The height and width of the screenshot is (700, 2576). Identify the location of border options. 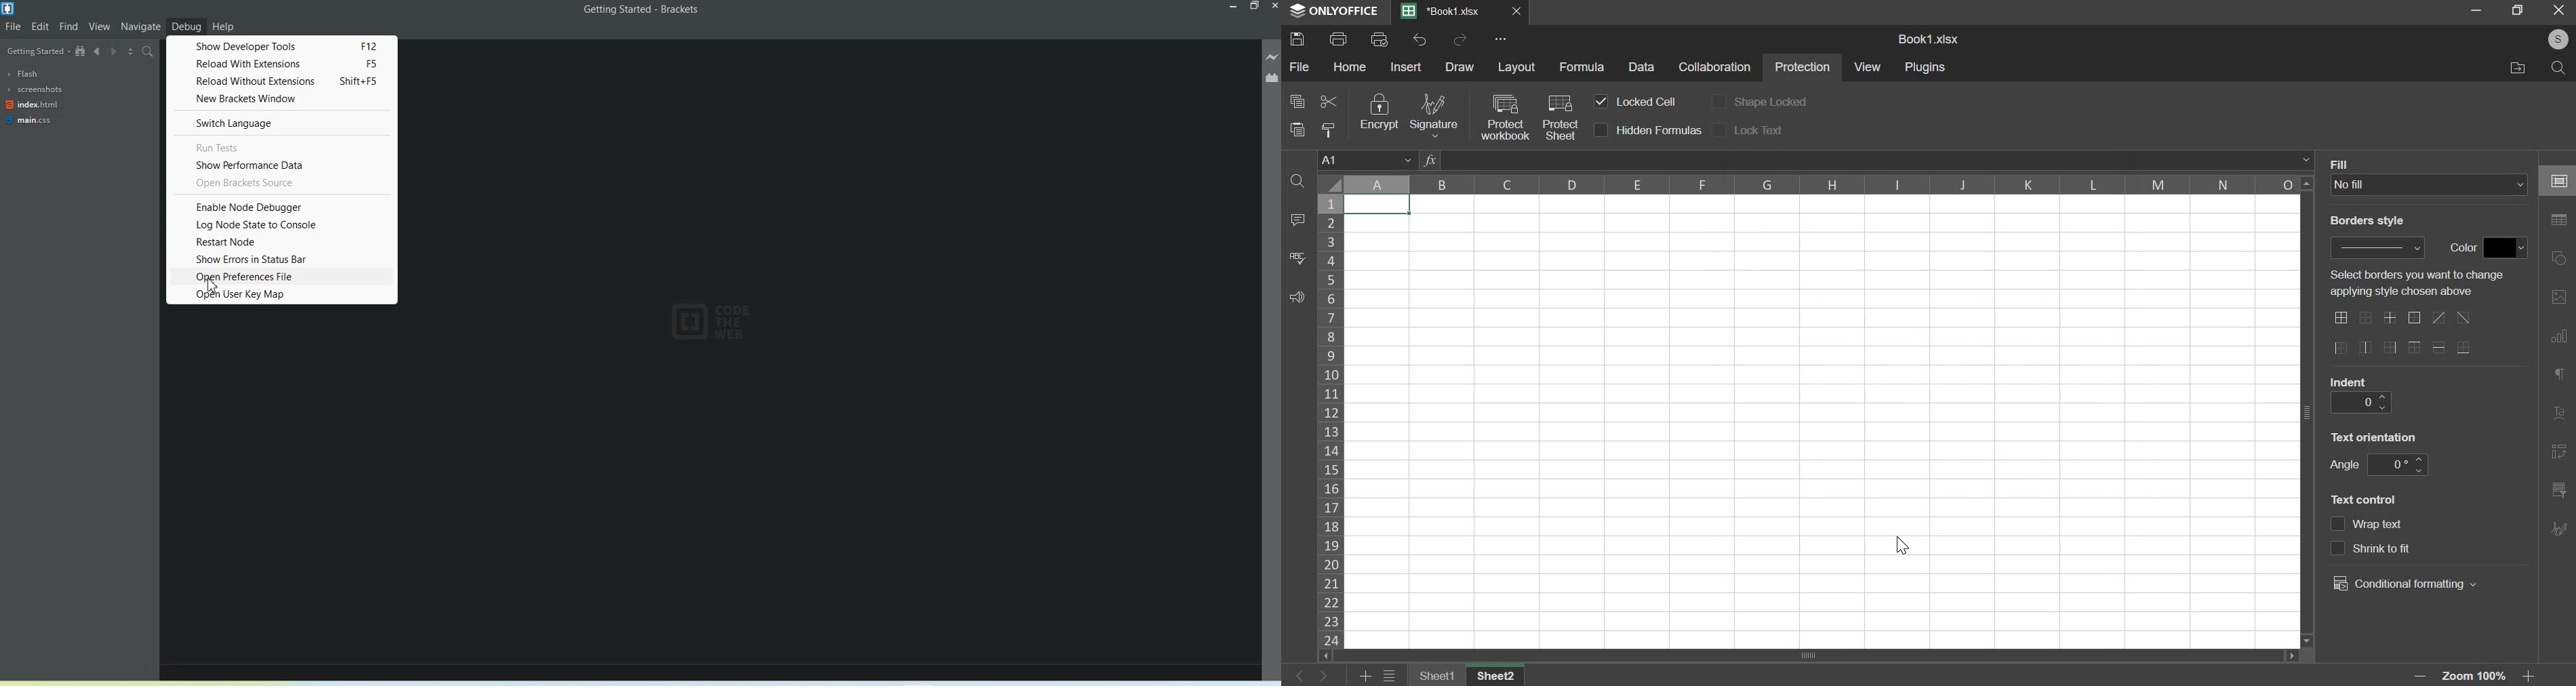
(2388, 349).